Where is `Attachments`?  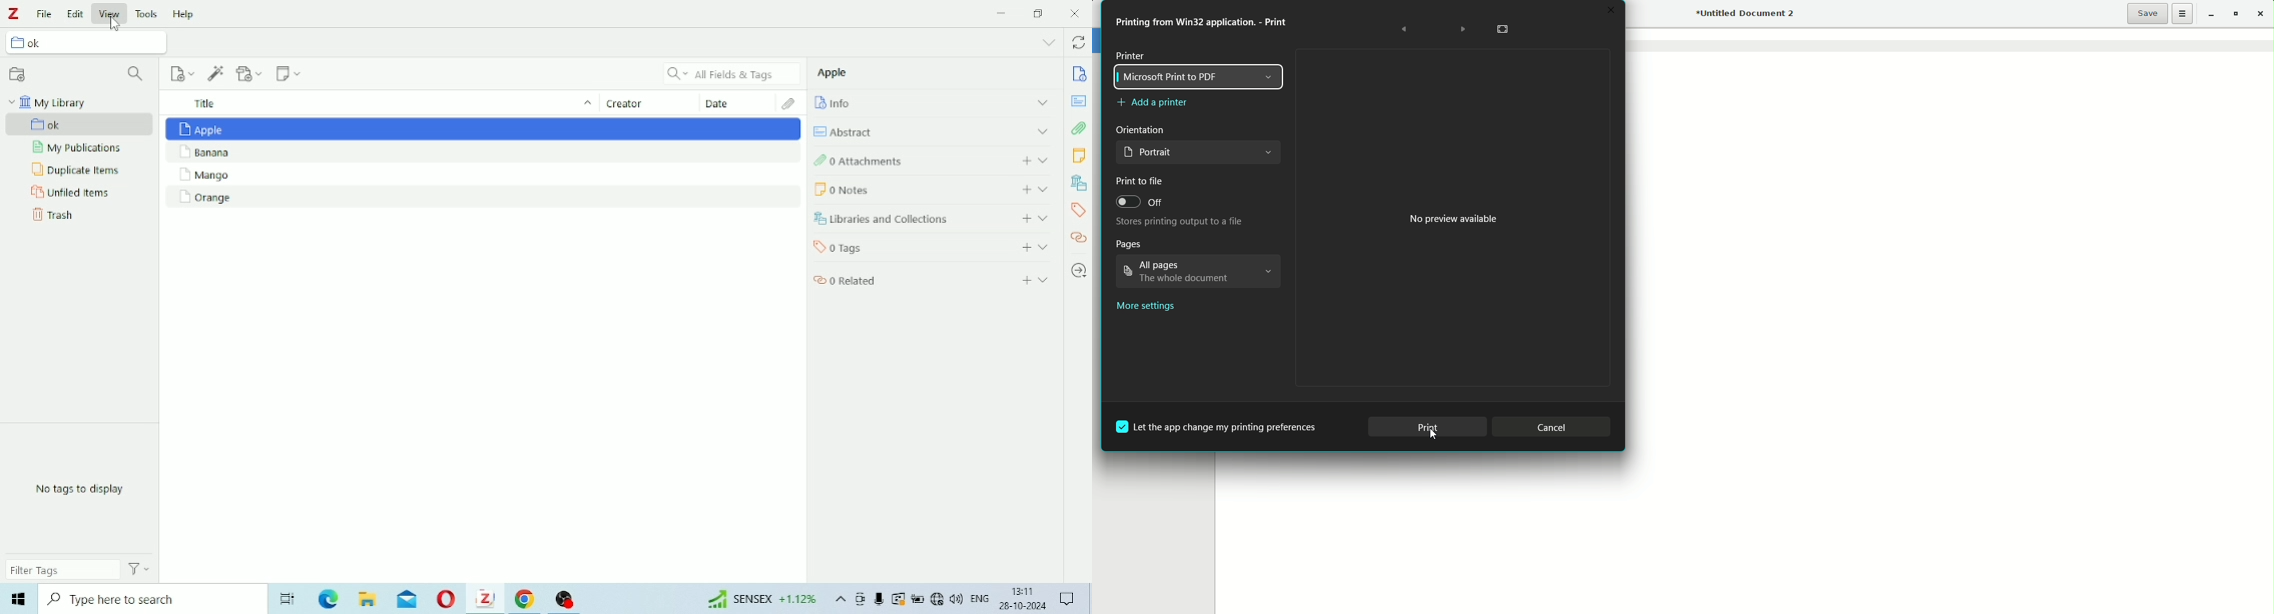
Attachments is located at coordinates (890, 162).